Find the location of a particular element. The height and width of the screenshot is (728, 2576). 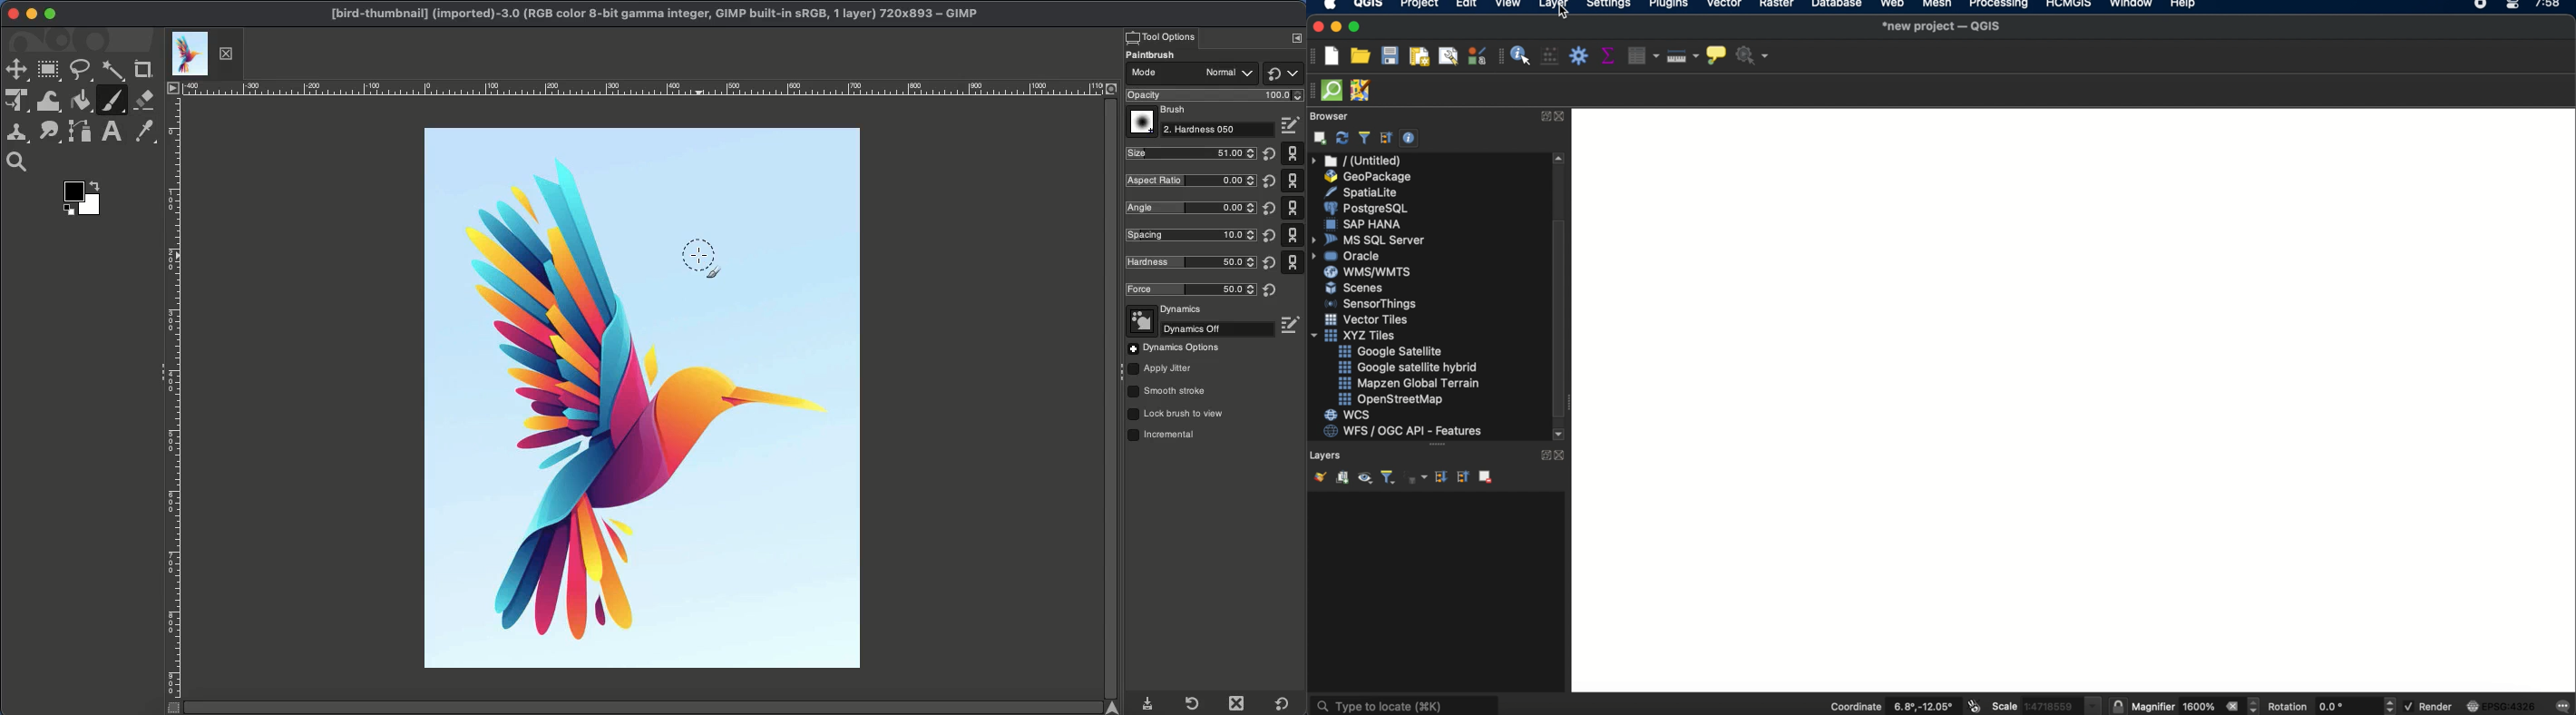

messages is located at coordinates (2562, 707).